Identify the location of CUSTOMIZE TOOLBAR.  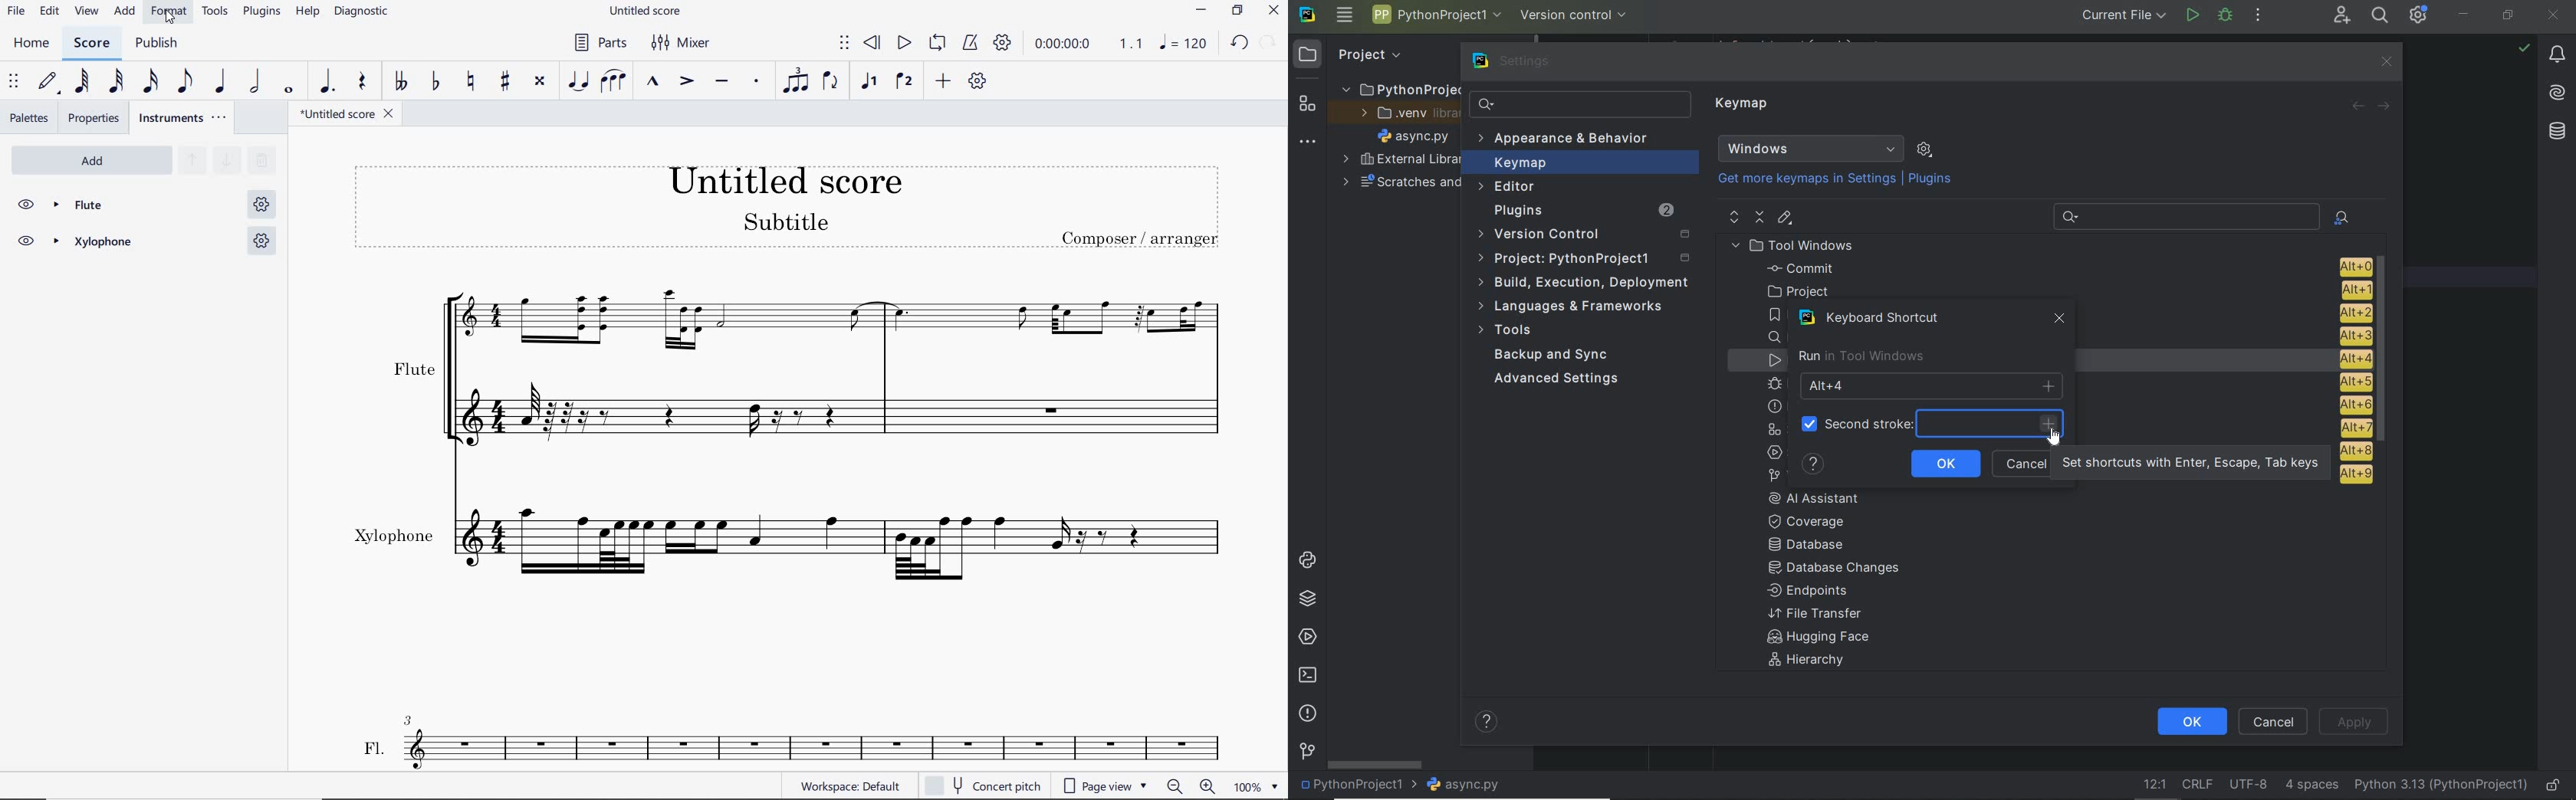
(978, 82).